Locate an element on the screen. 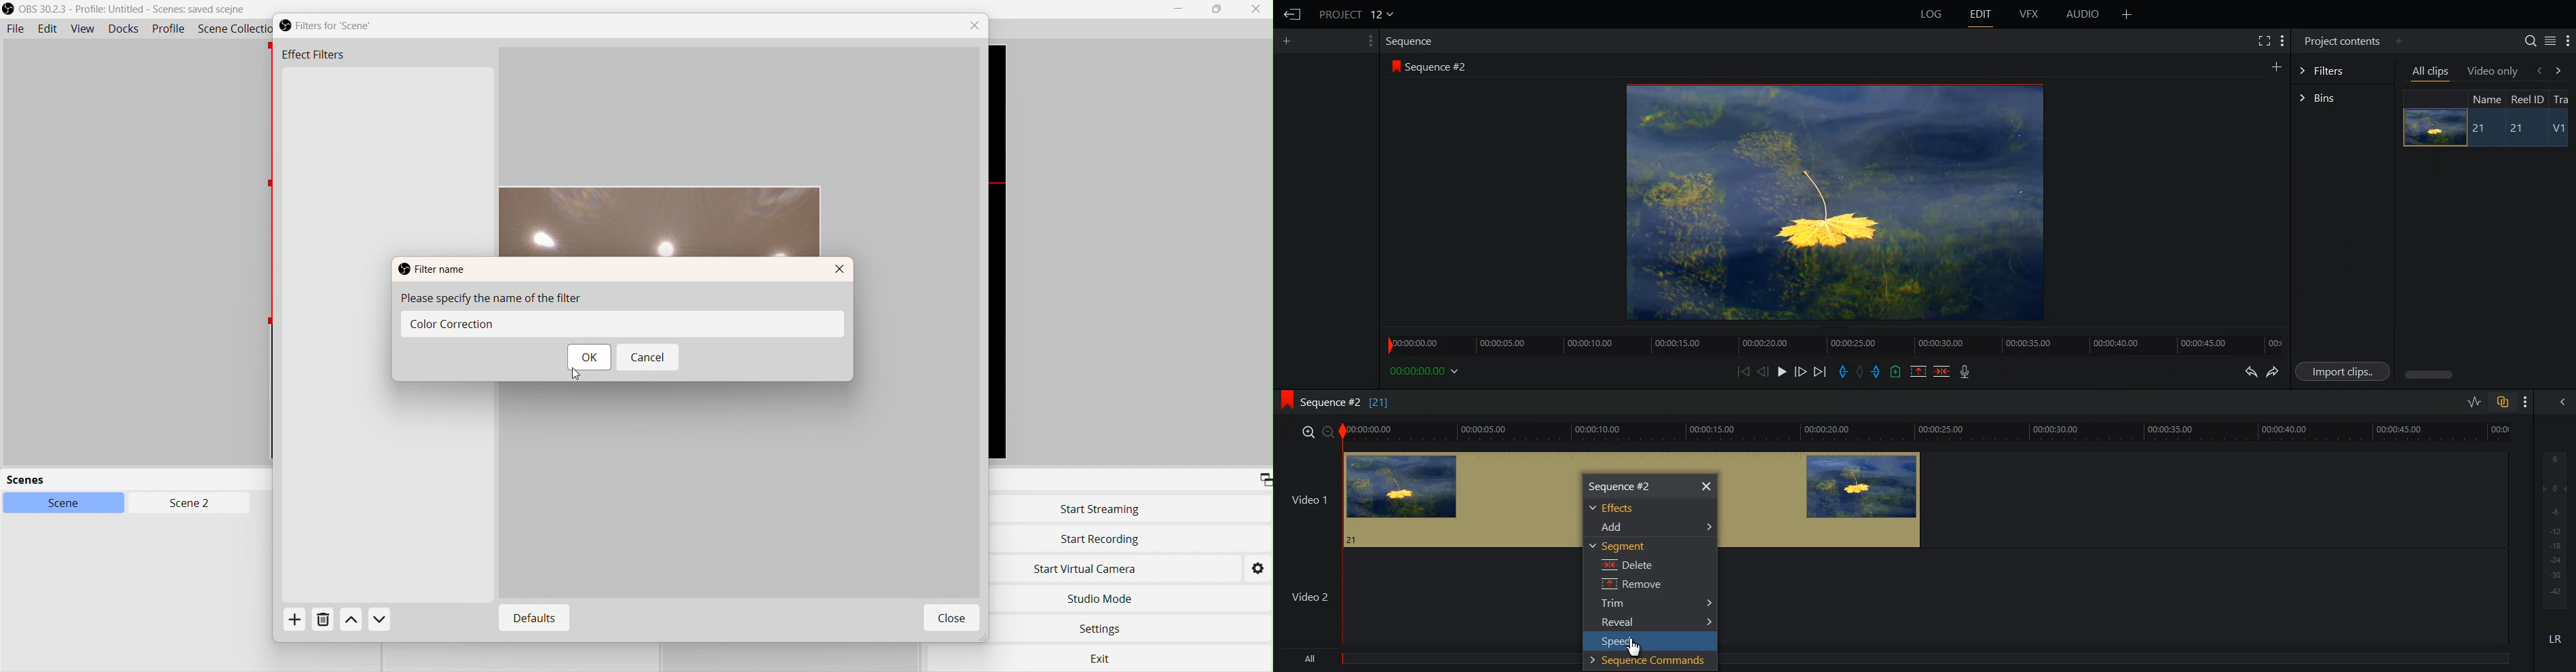  LR is located at coordinates (2556, 637).